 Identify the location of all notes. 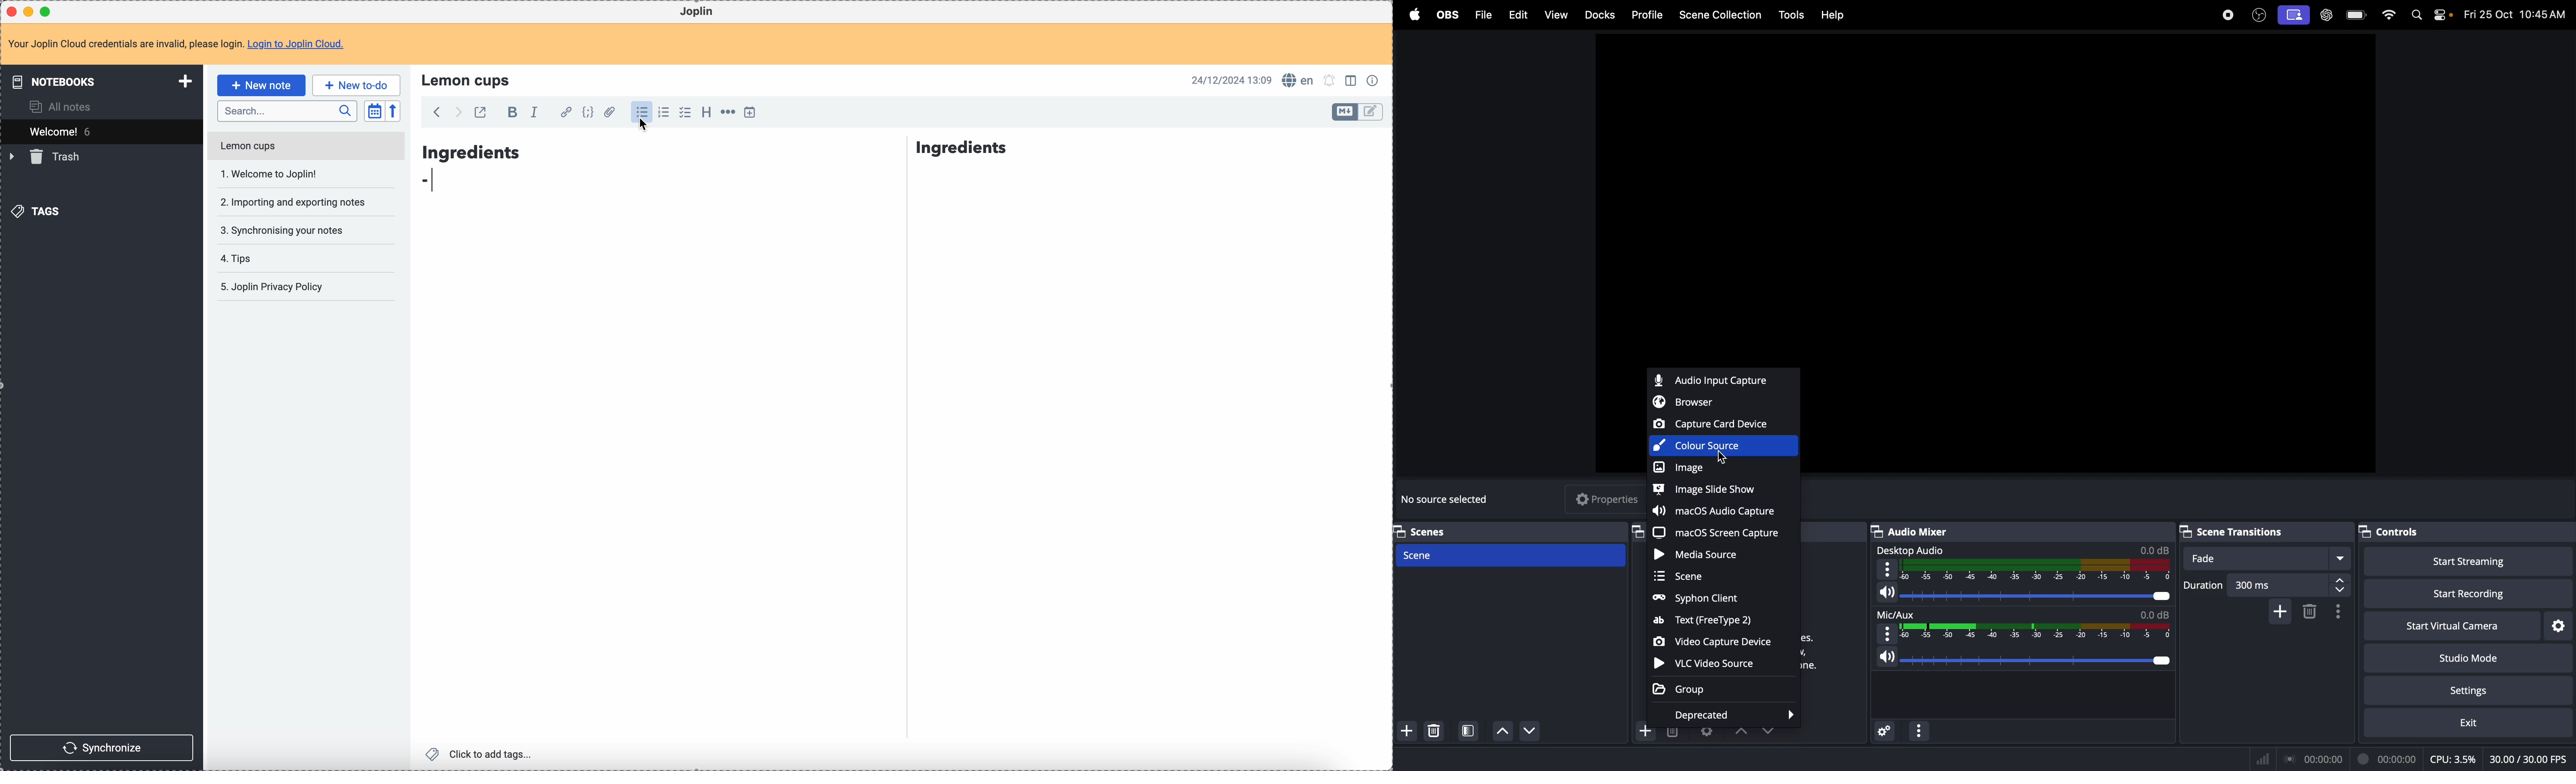
(64, 106).